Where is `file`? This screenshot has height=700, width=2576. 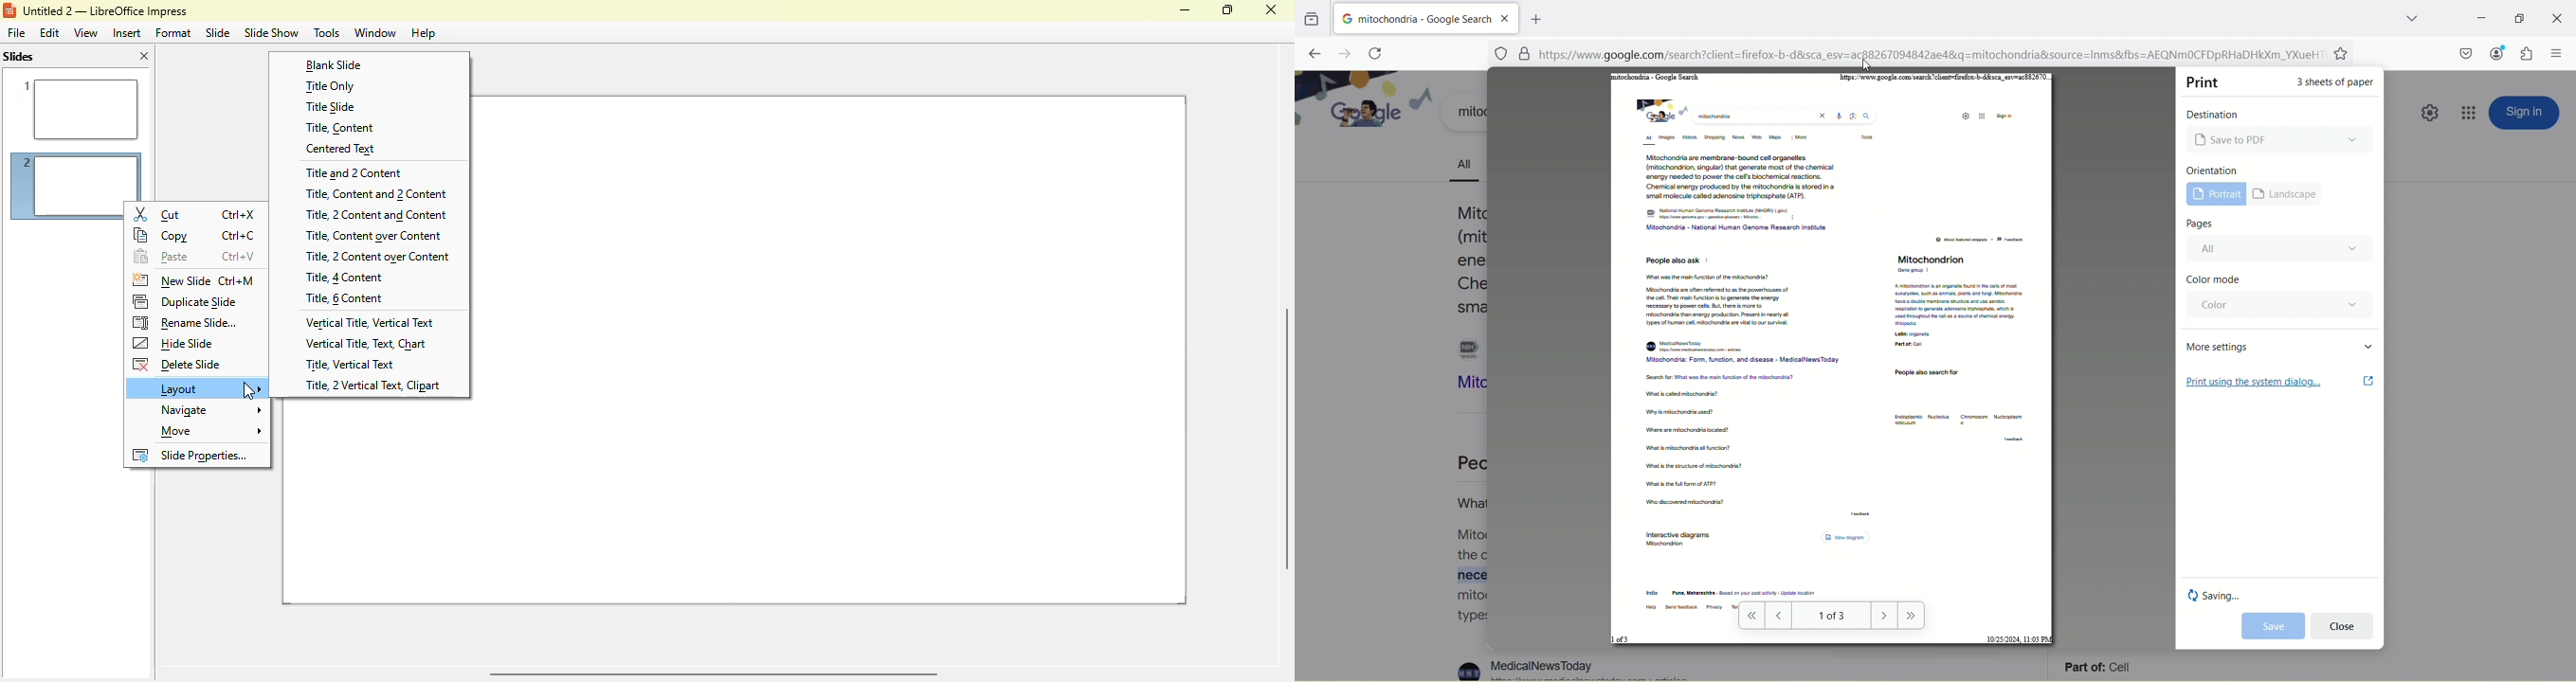 file is located at coordinates (15, 32).